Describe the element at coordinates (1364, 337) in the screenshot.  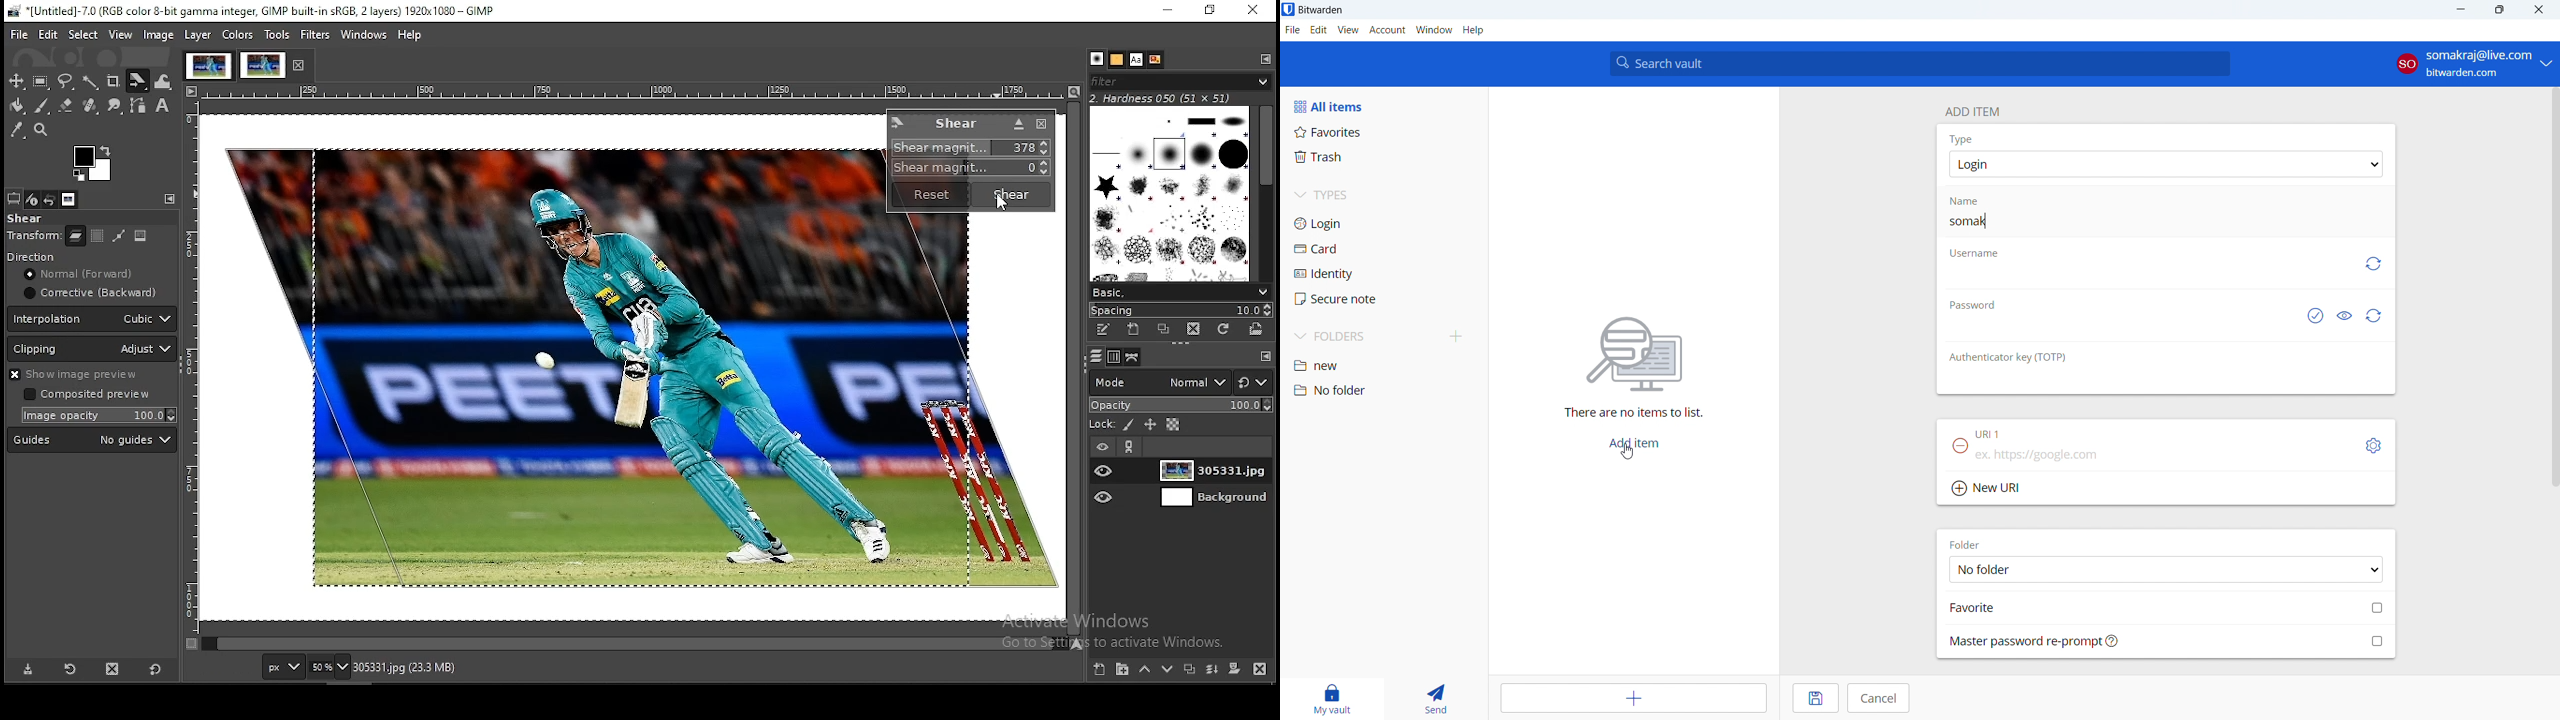
I see `folders` at that location.